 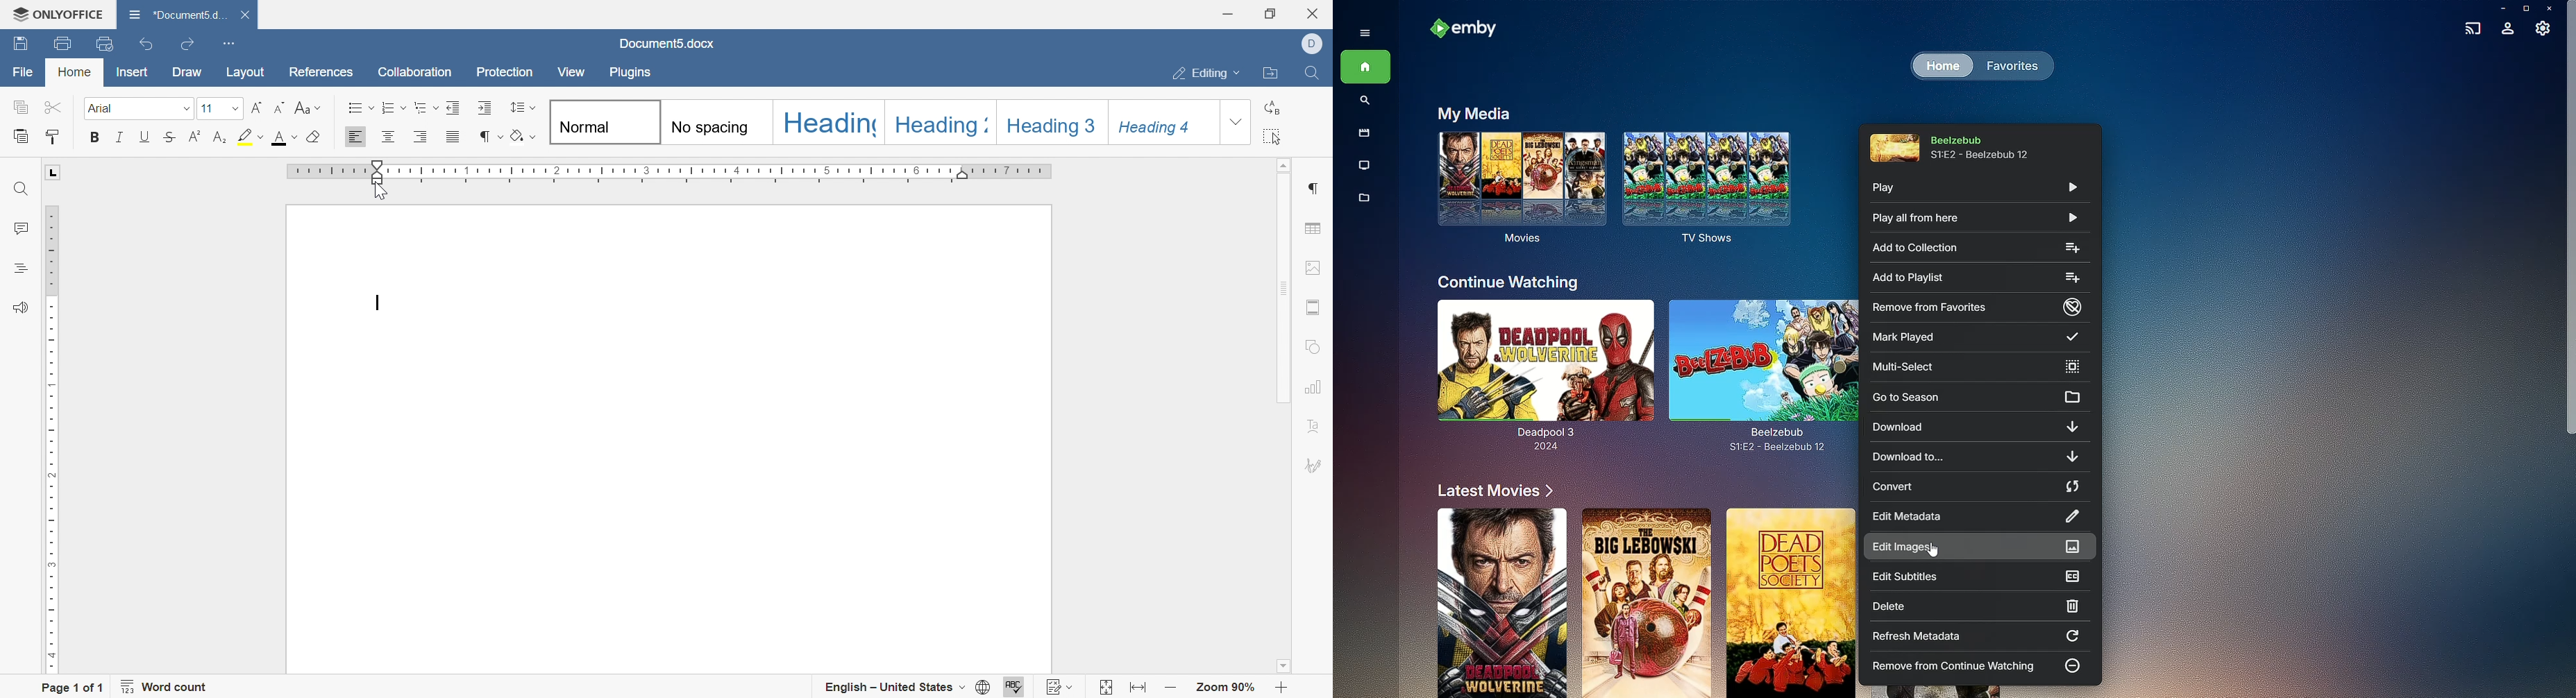 What do you see at coordinates (1312, 42) in the screenshot?
I see `dell` at bounding box center [1312, 42].